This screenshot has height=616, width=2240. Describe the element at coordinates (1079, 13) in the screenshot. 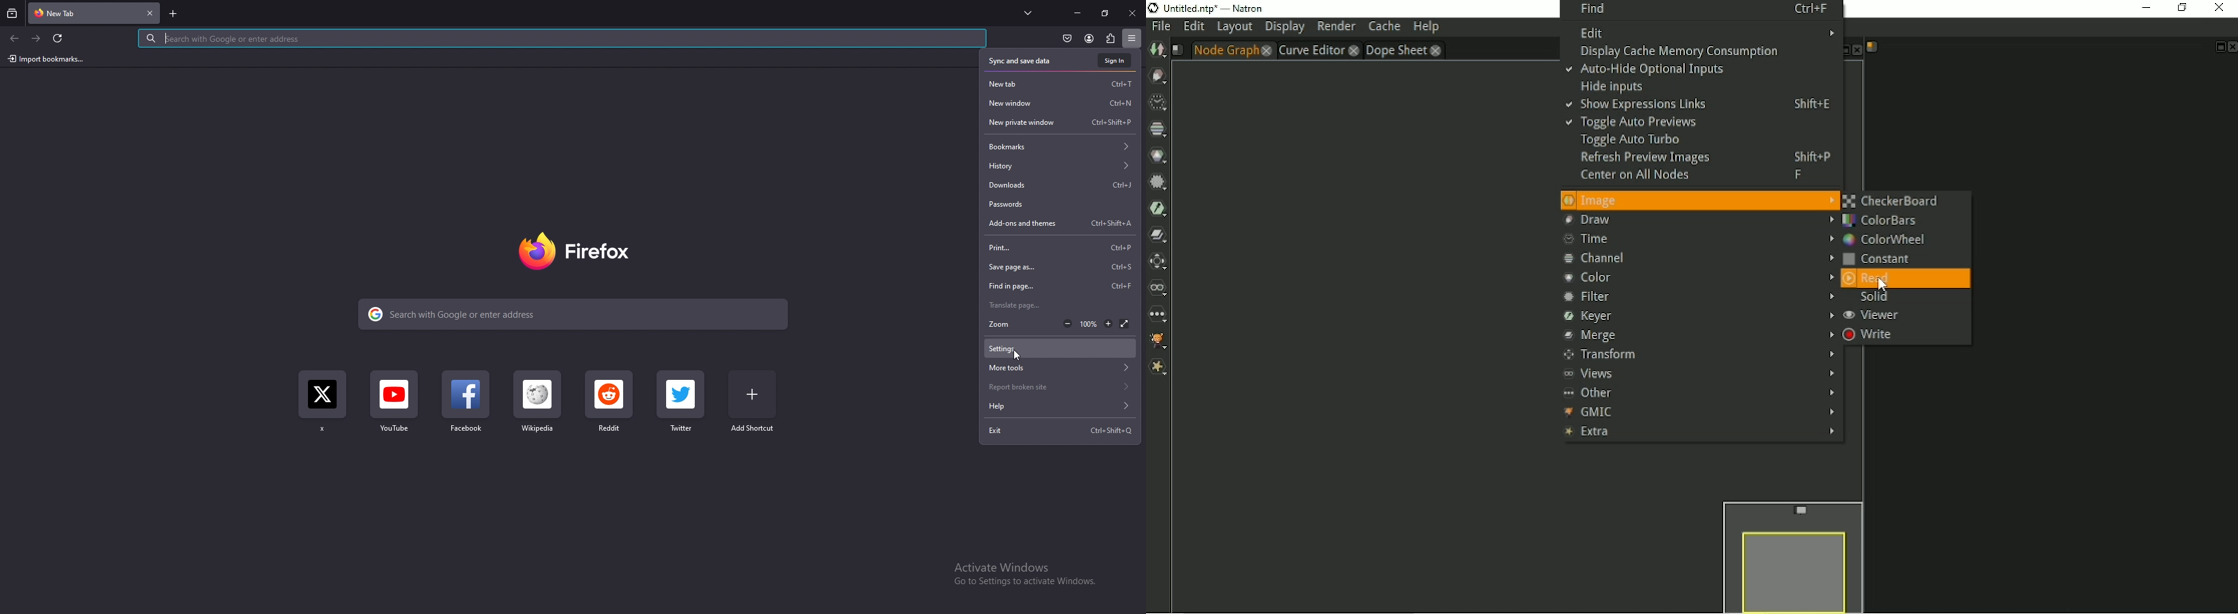

I see `minimize` at that location.